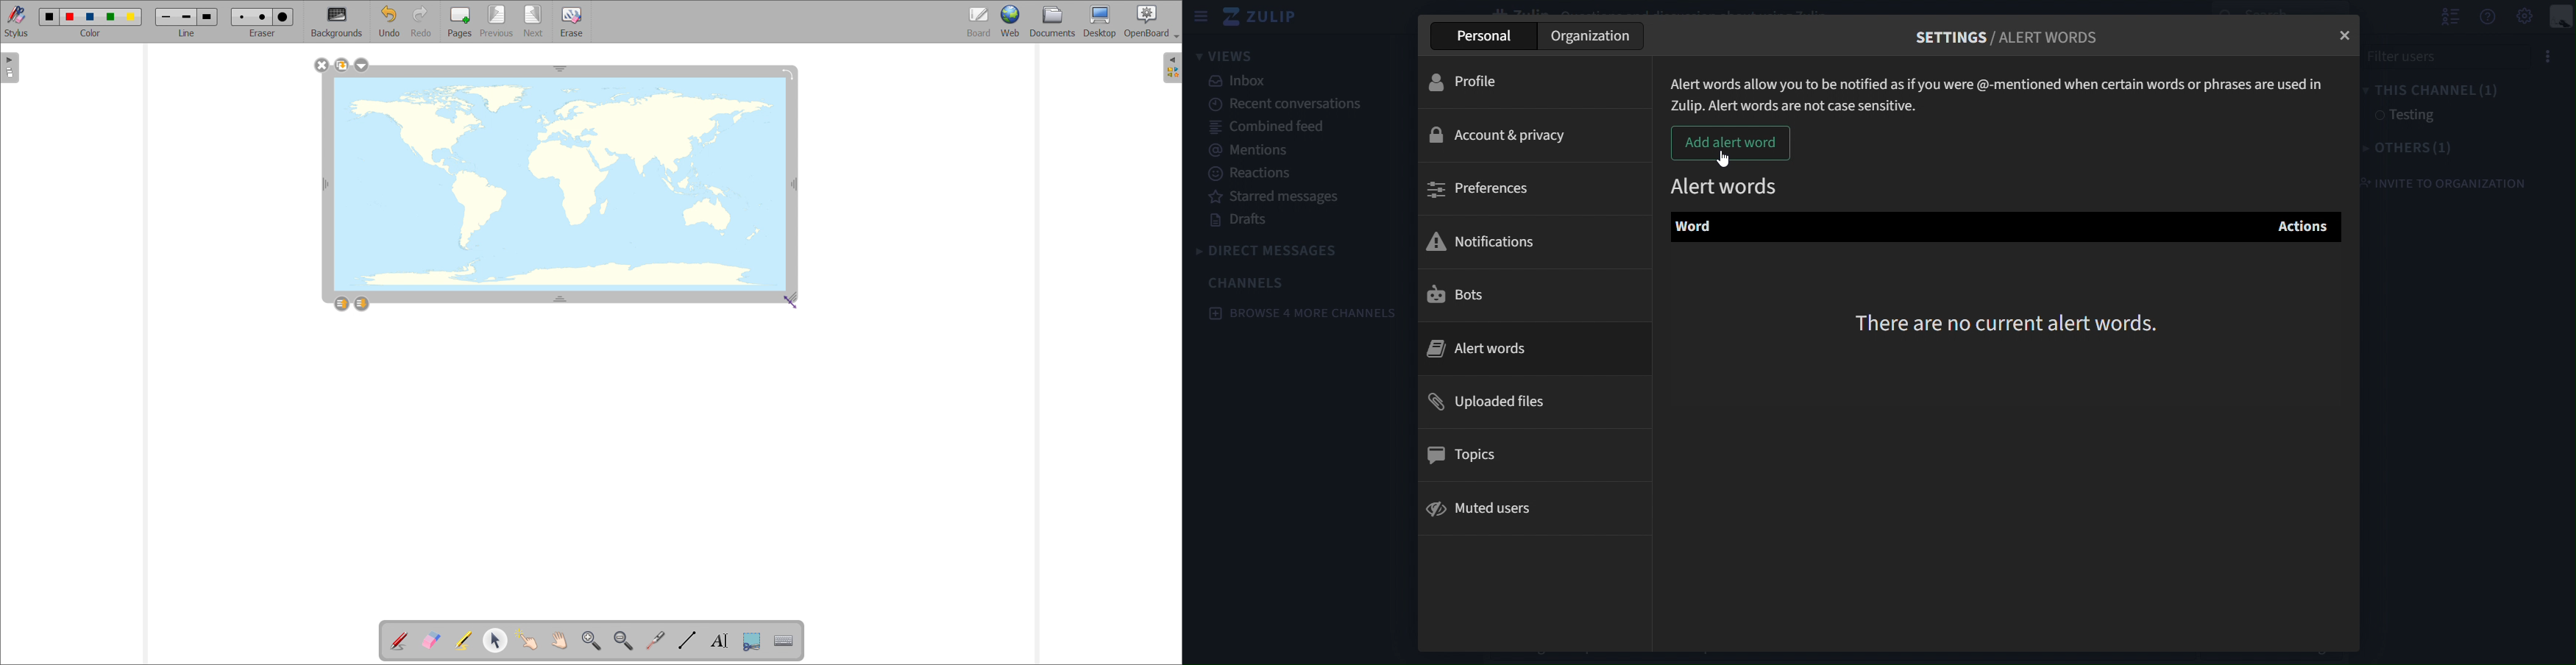 The height and width of the screenshot is (672, 2576). Describe the element at coordinates (2410, 149) in the screenshot. I see `others(1)` at that location.